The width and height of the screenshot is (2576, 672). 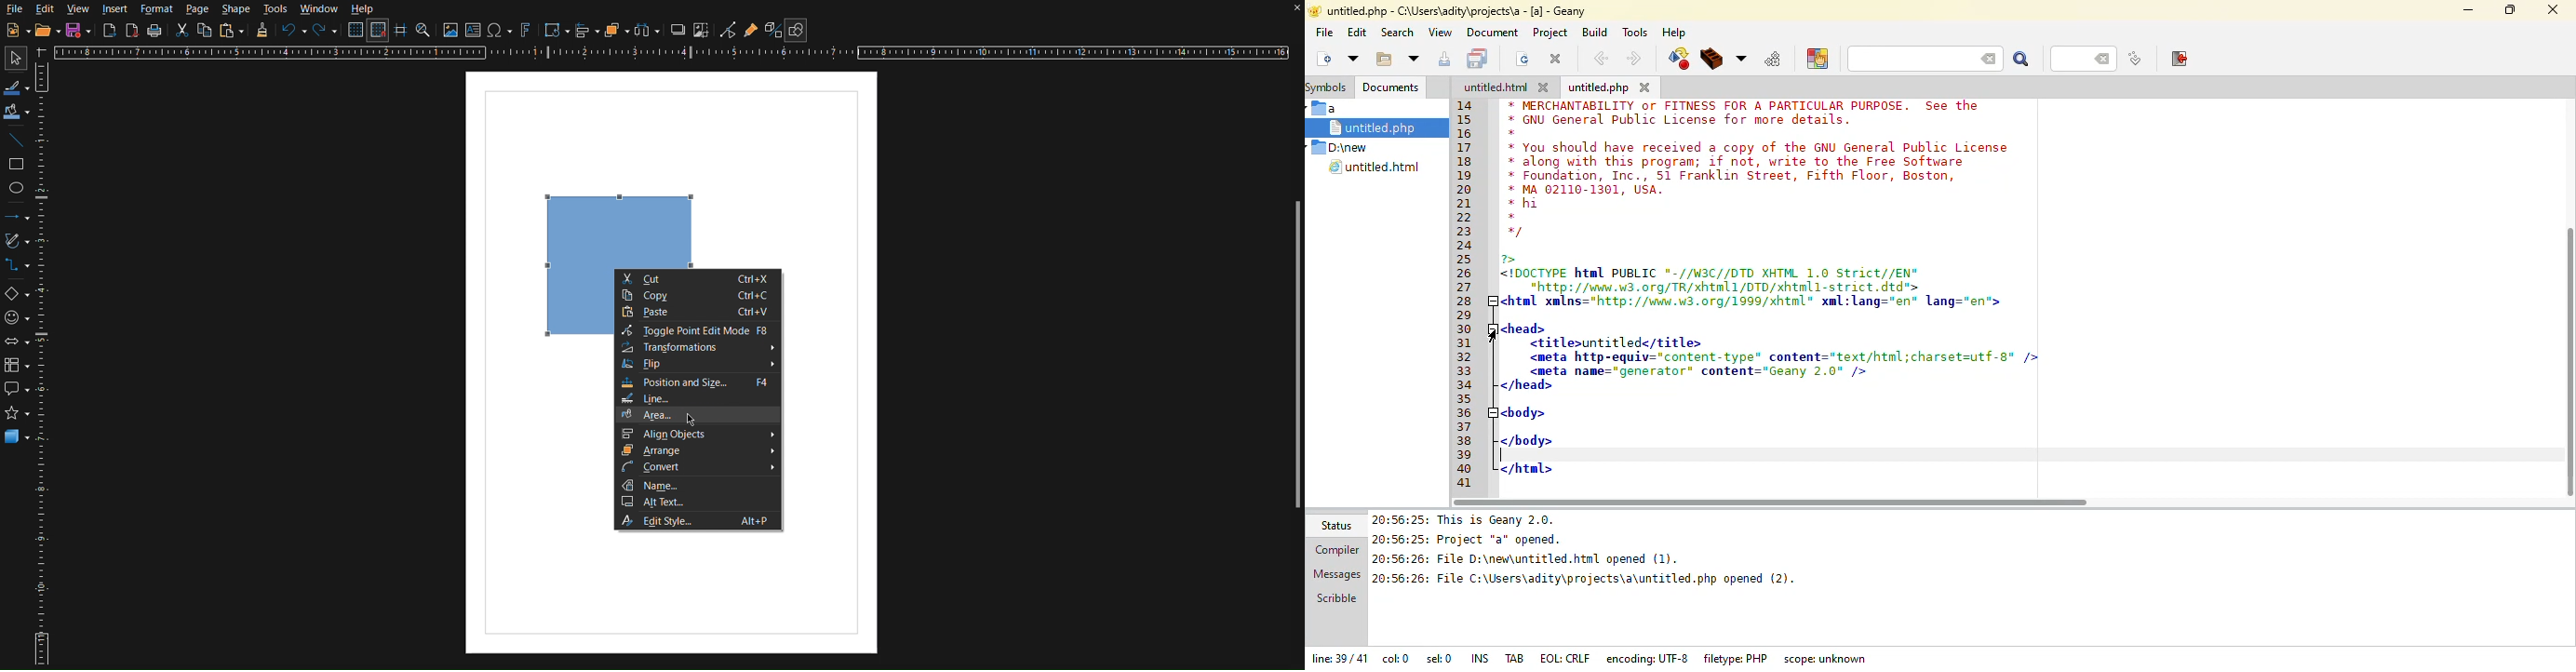 I want to click on Position and Size, so click(x=697, y=383).